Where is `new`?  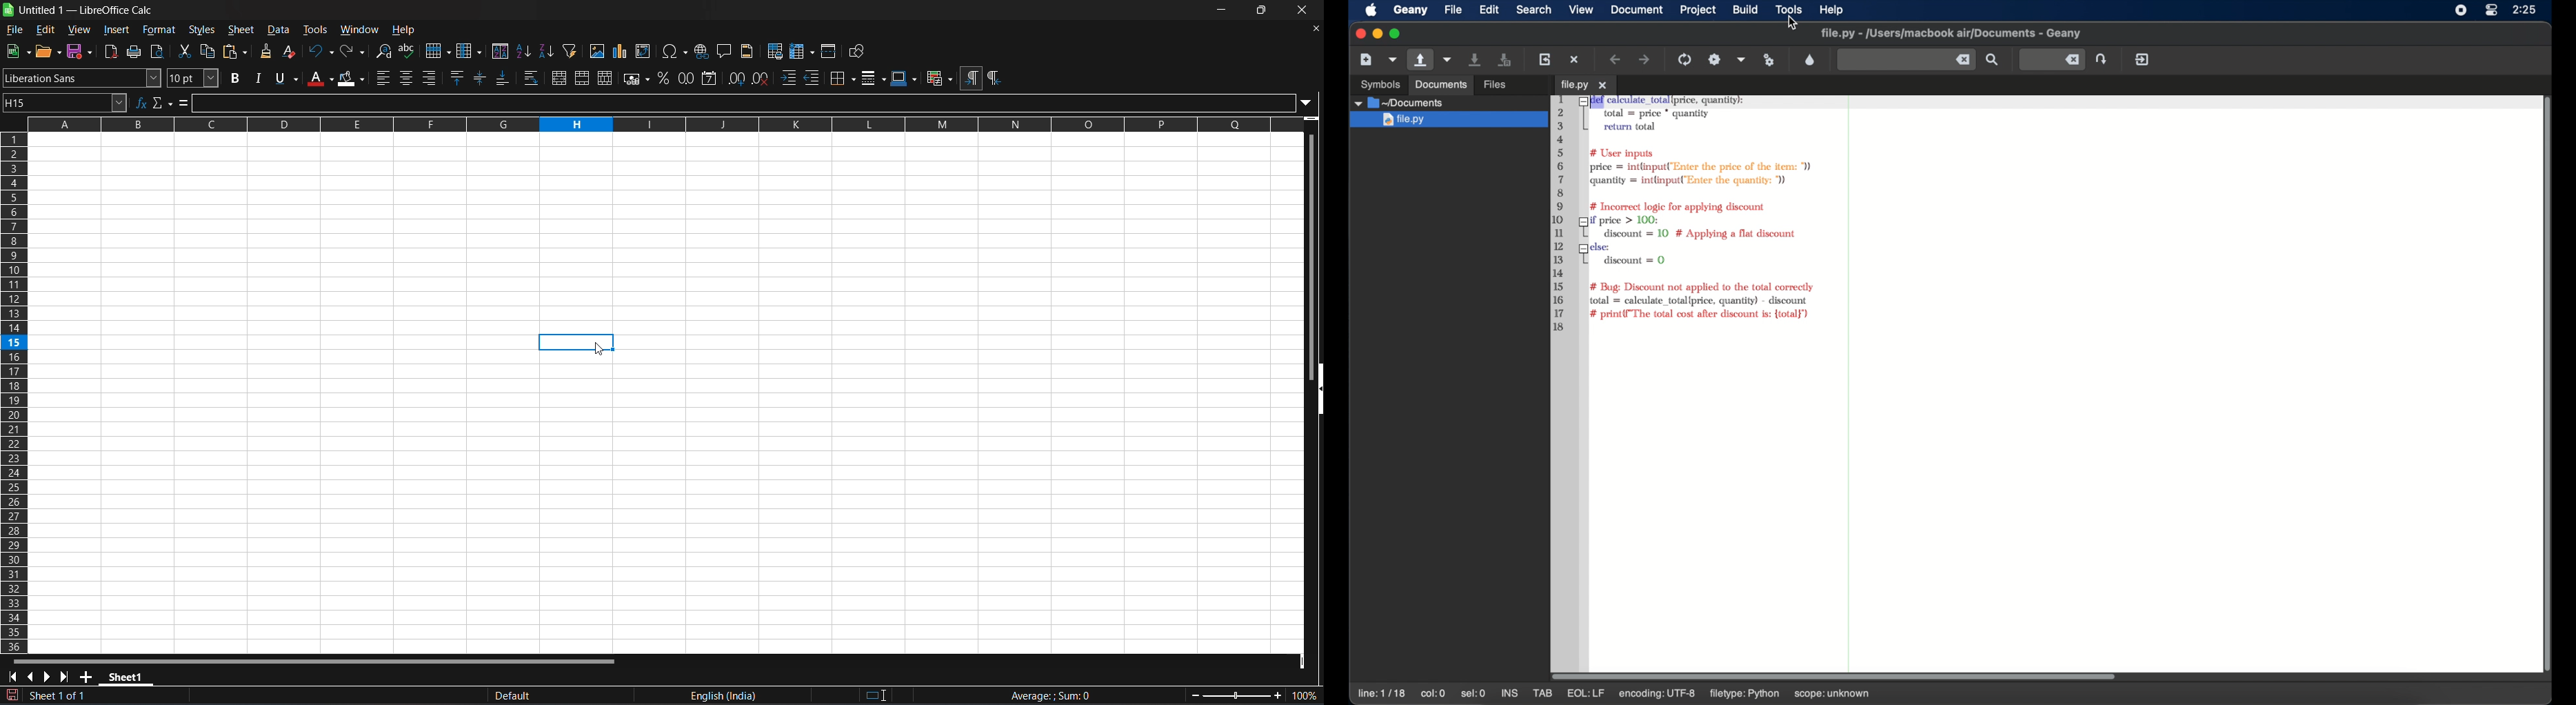
new is located at coordinates (19, 51).